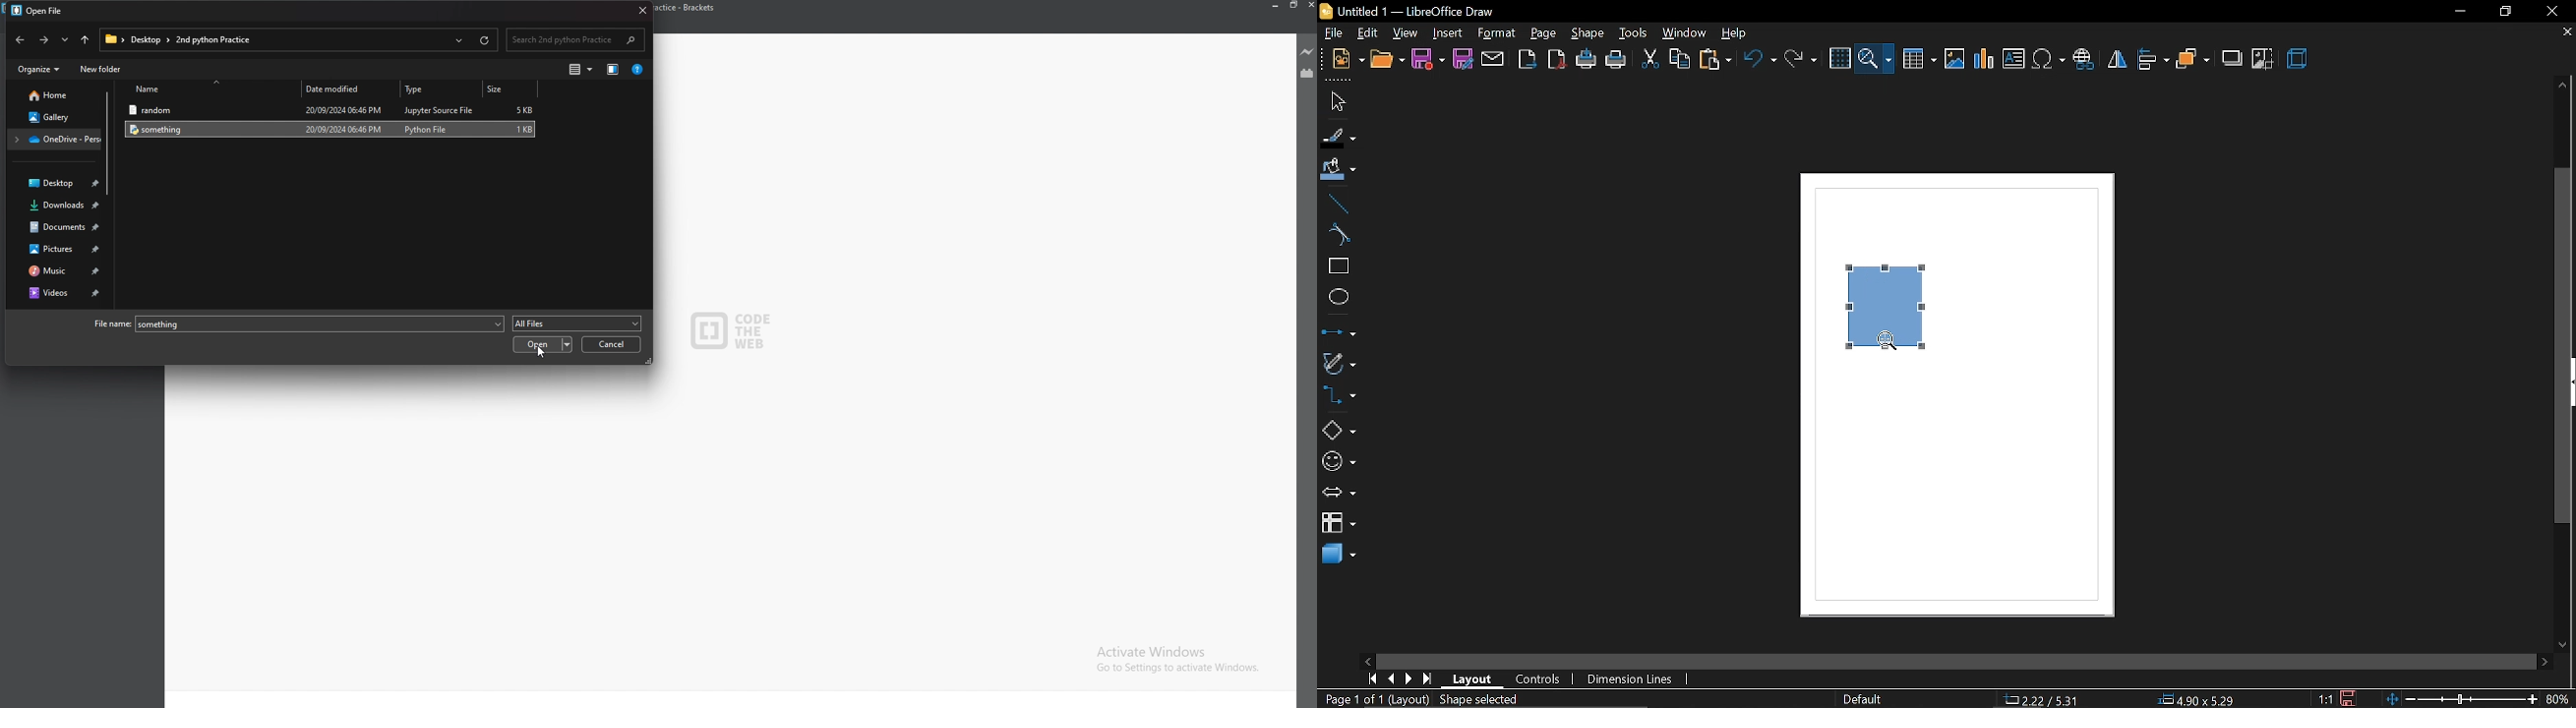 This screenshot has width=2576, height=728. Describe the element at coordinates (2192, 60) in the screenshot. I see `arrange` at that location.